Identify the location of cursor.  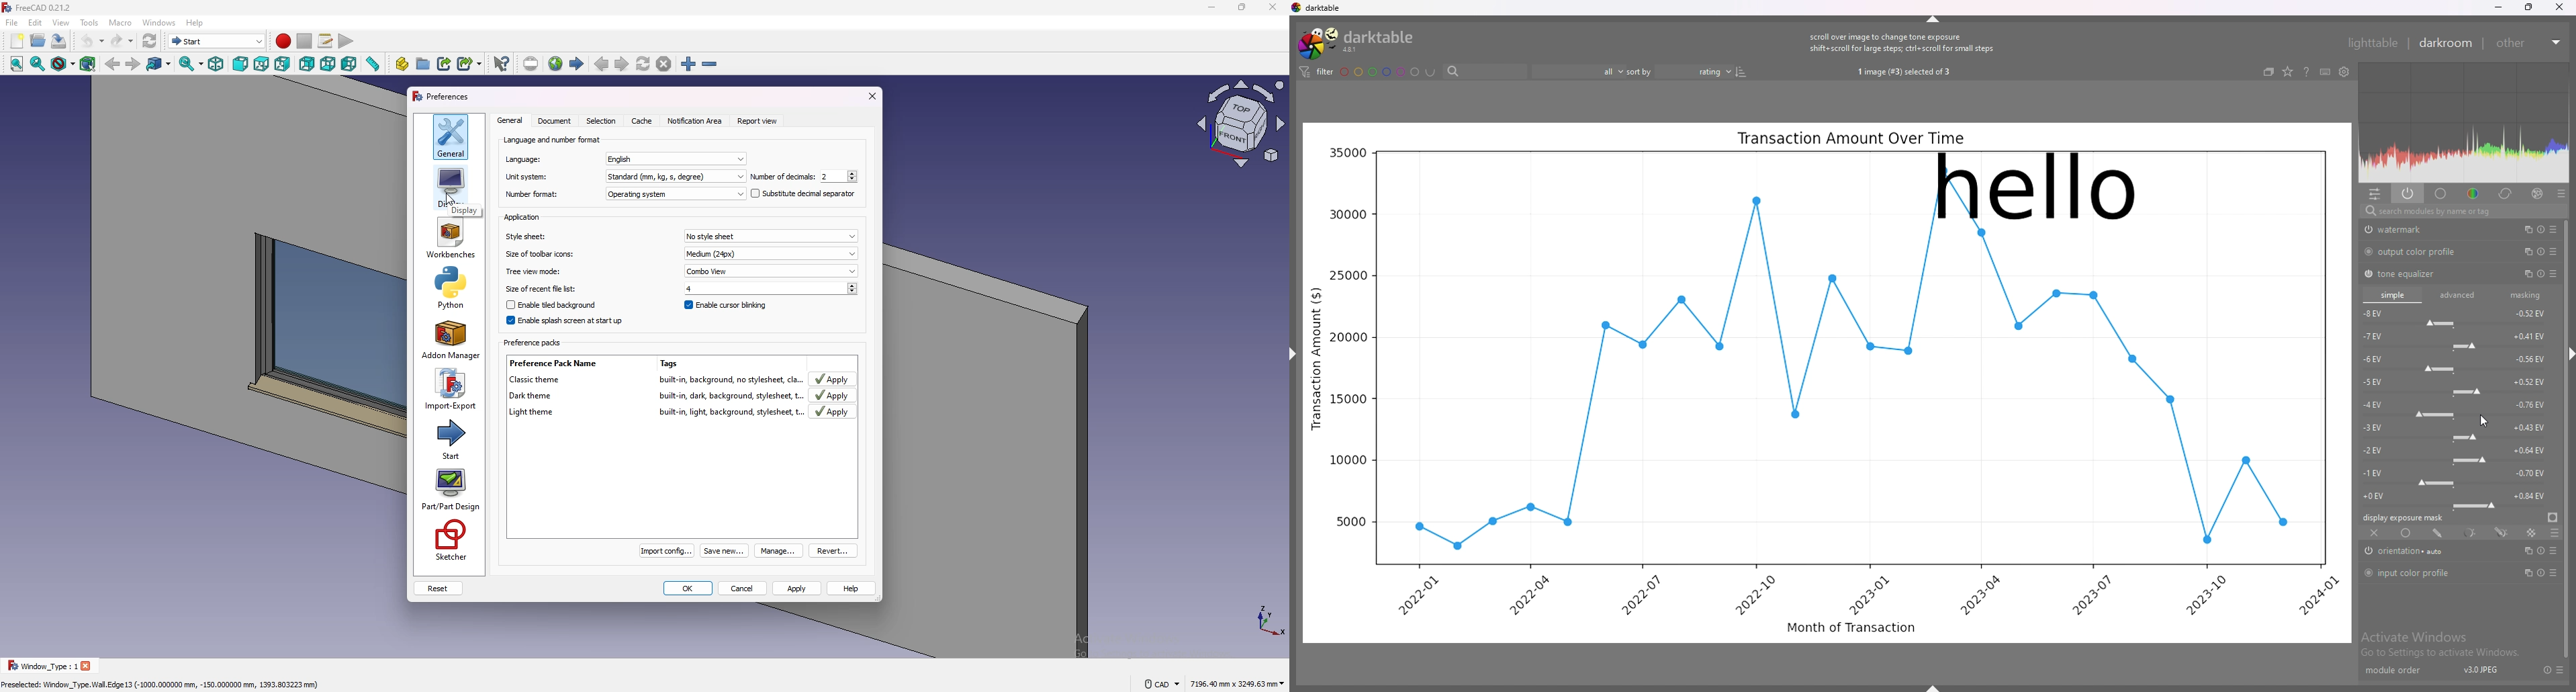
(447, 199).